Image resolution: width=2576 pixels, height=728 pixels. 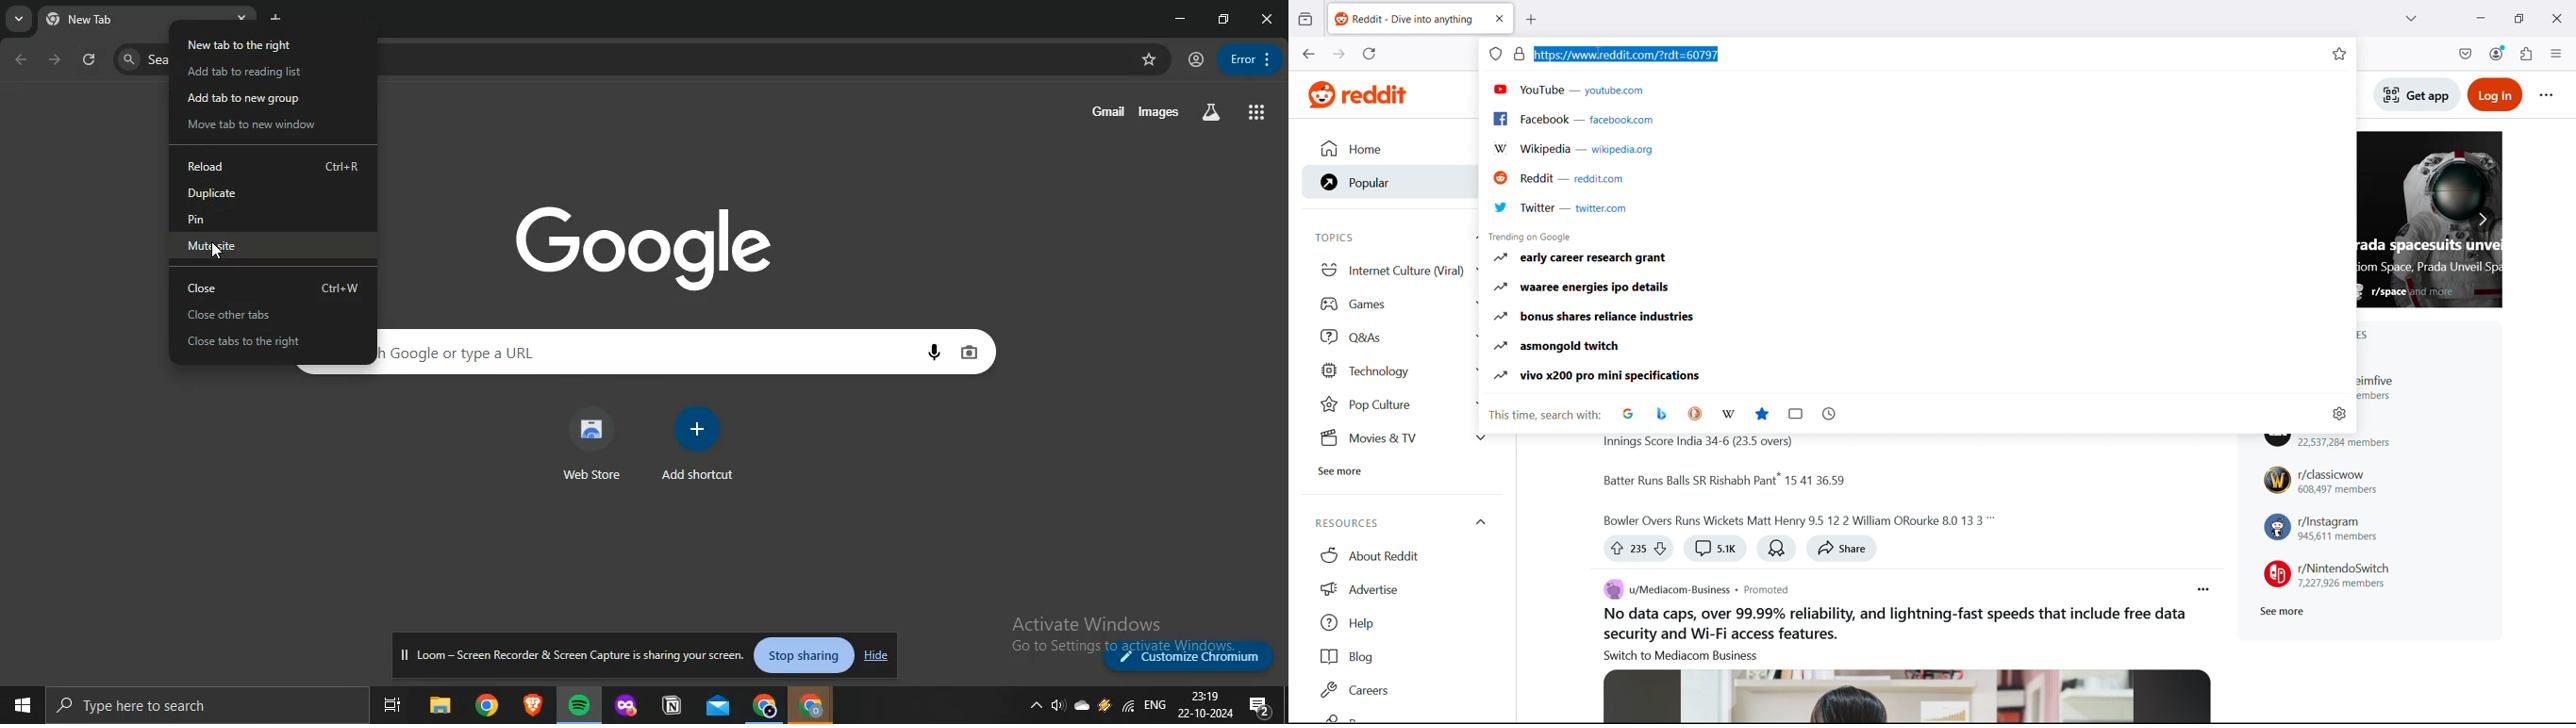 What do you see at coordinates (2548, 95) in the screenshot?
I see `Reddit options` at bounding box center [2548, 95].